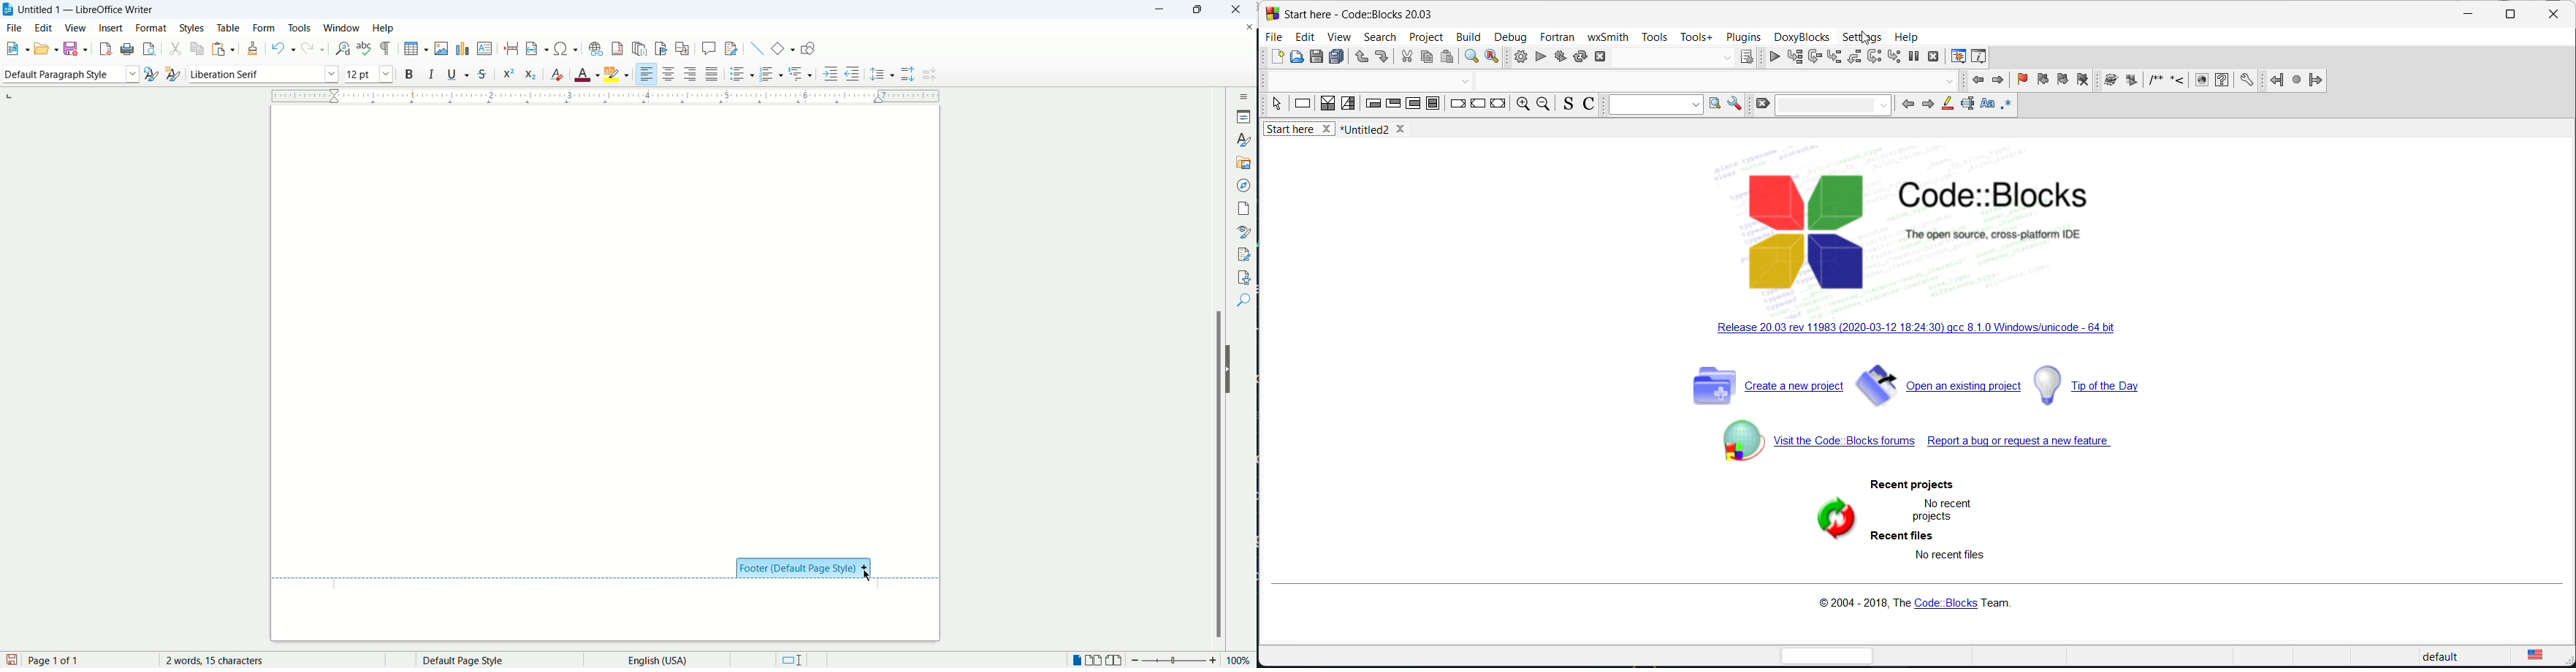  Describe the element at coordinates (89, 9) in the screenshot. I see `Untitled 1 - LibreOffice Writer` at that location.